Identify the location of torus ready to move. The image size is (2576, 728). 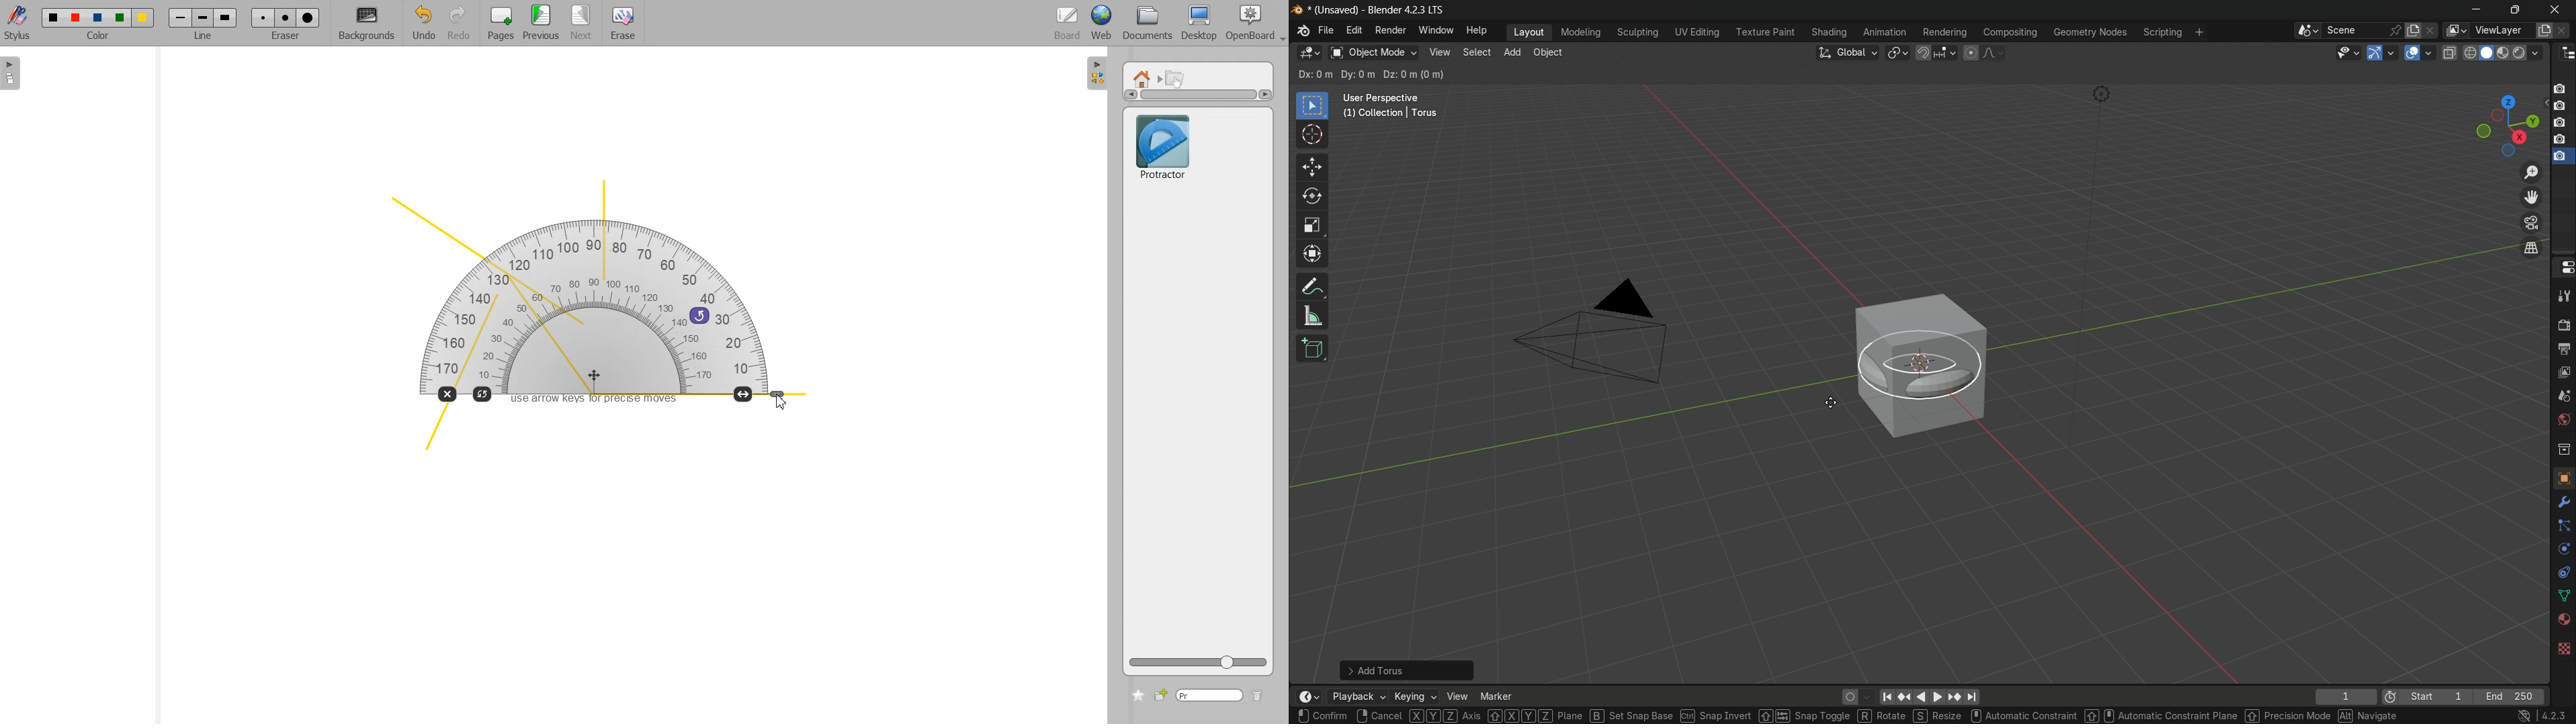
(1921, 366).